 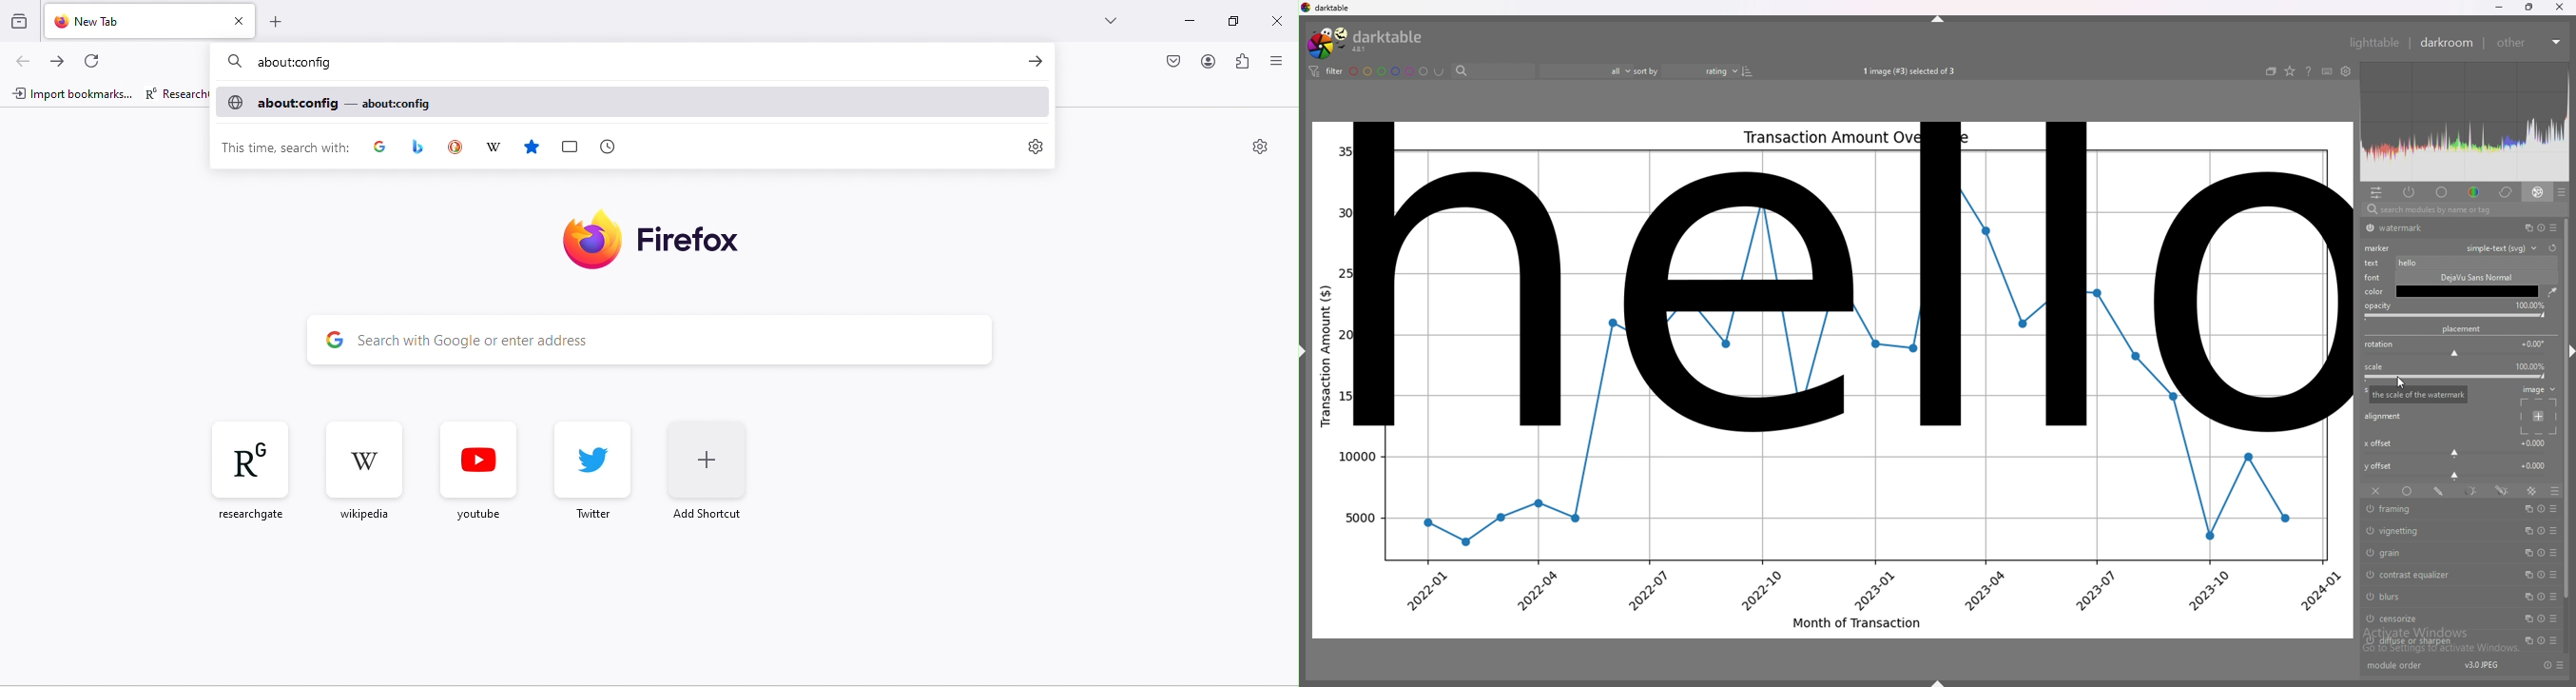 I want to click on google, so click(x=379, y=150).